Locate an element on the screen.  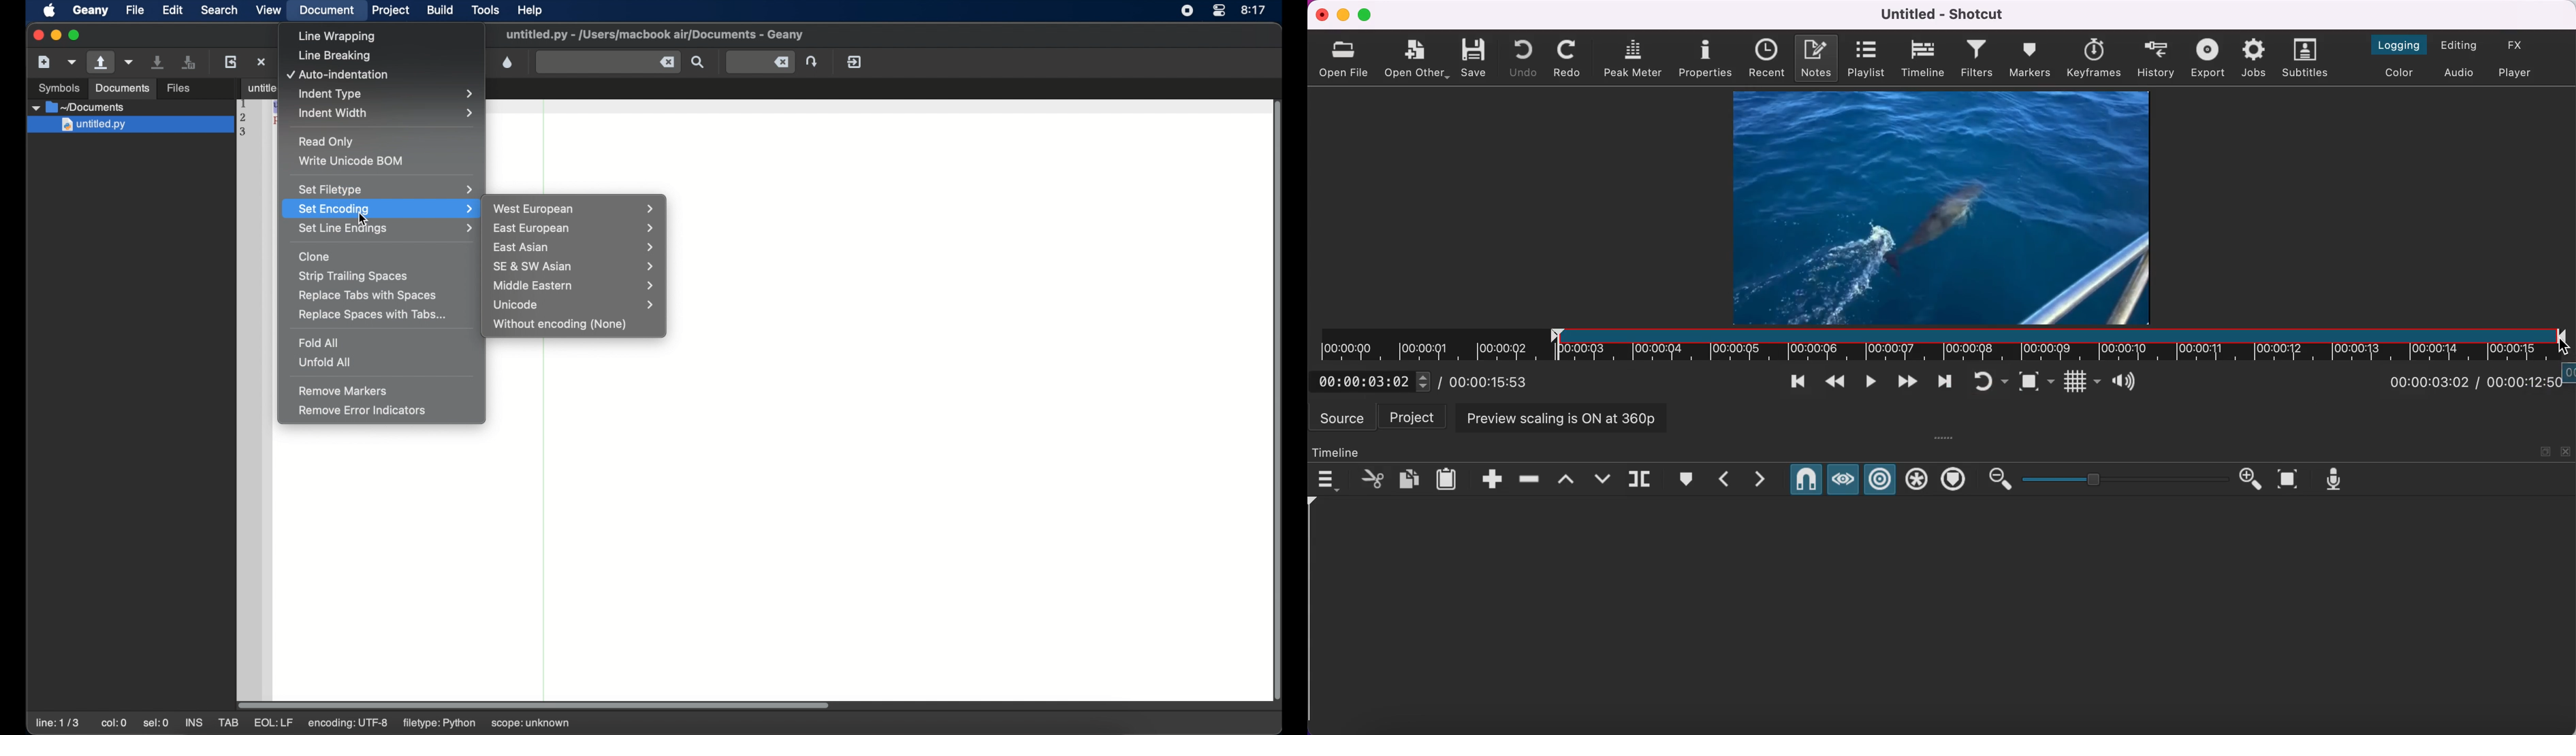
playlist is located at coordinates (1867, 59).